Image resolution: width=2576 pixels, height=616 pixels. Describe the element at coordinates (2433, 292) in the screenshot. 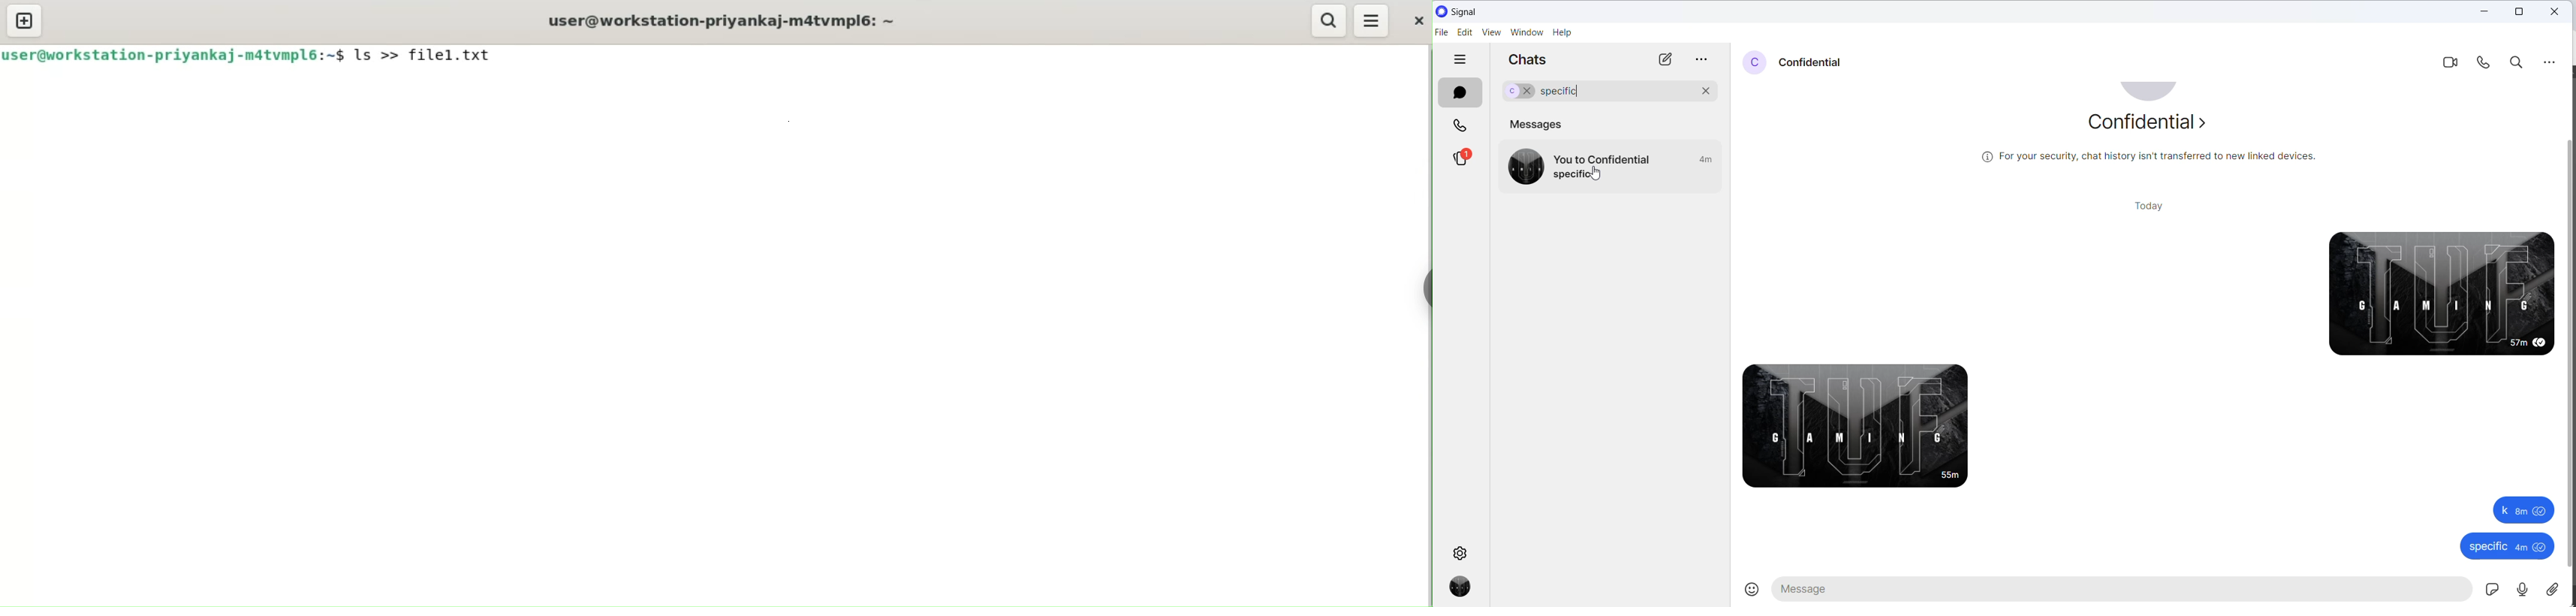

I see `sent messages` at that location.